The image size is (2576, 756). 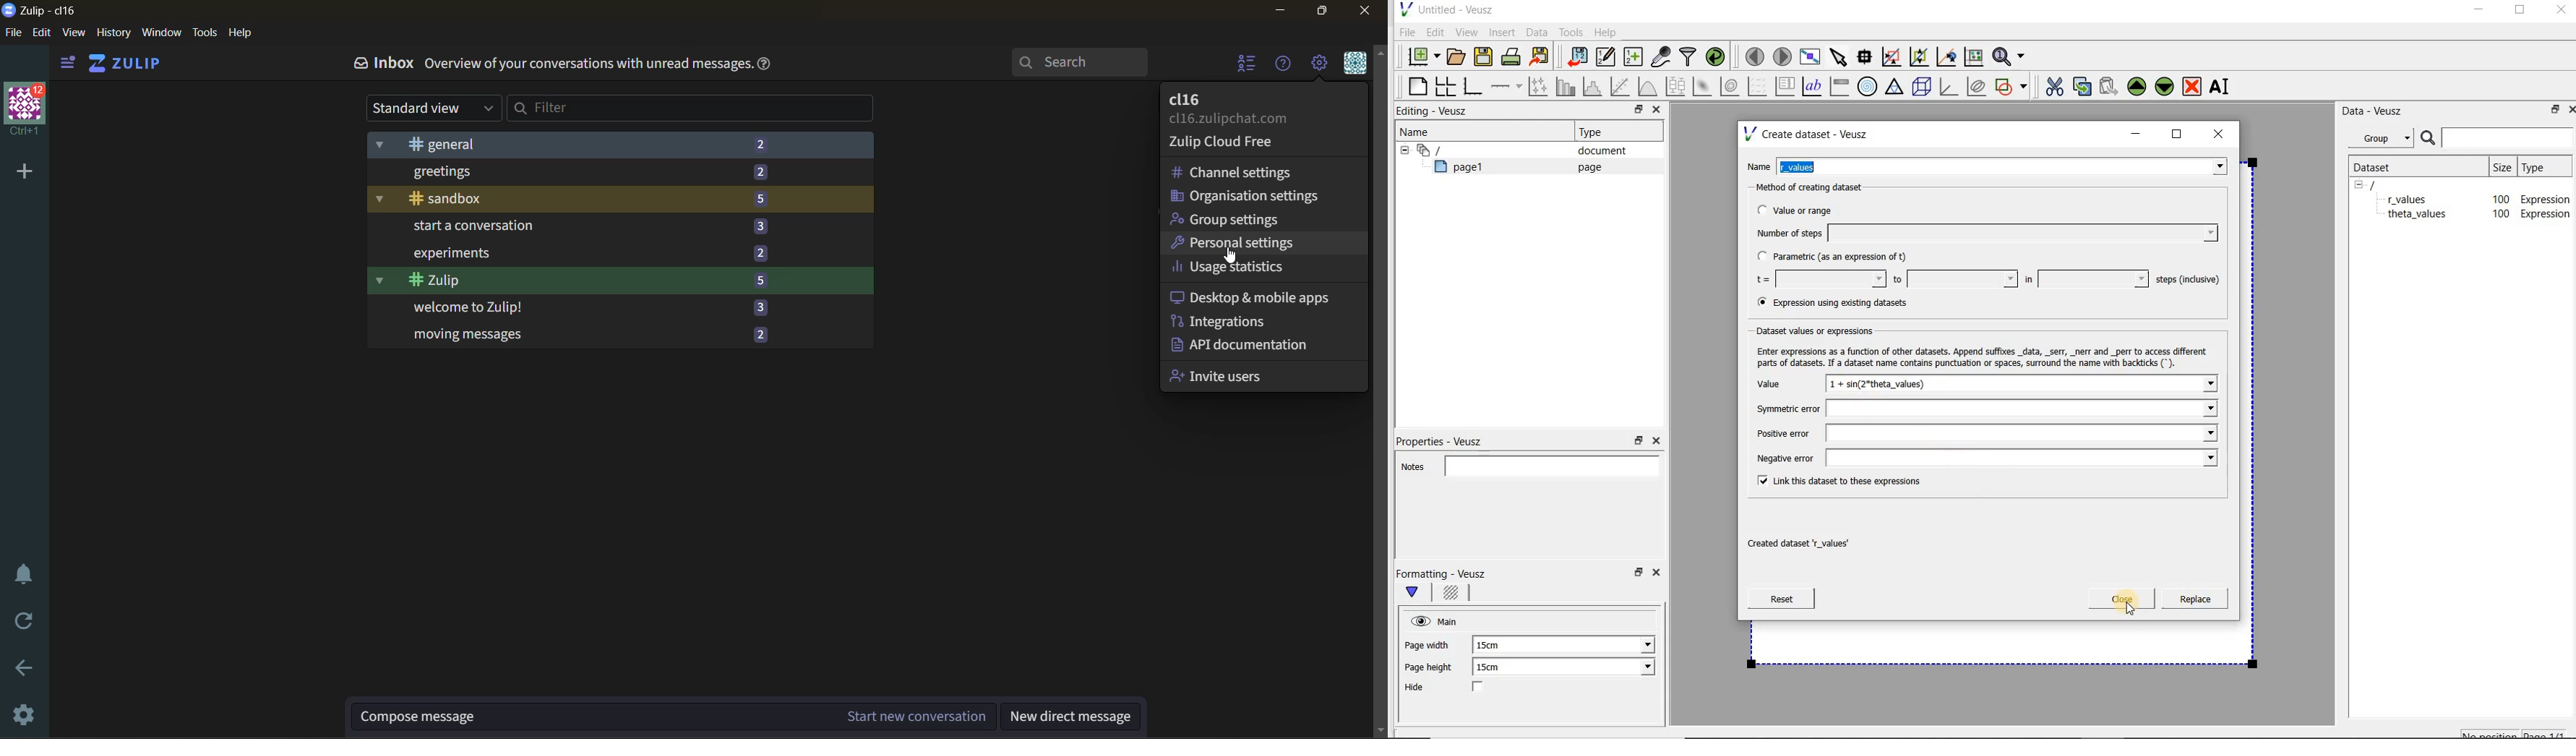 I want to click on filter data, so click(x=1688, y=58).